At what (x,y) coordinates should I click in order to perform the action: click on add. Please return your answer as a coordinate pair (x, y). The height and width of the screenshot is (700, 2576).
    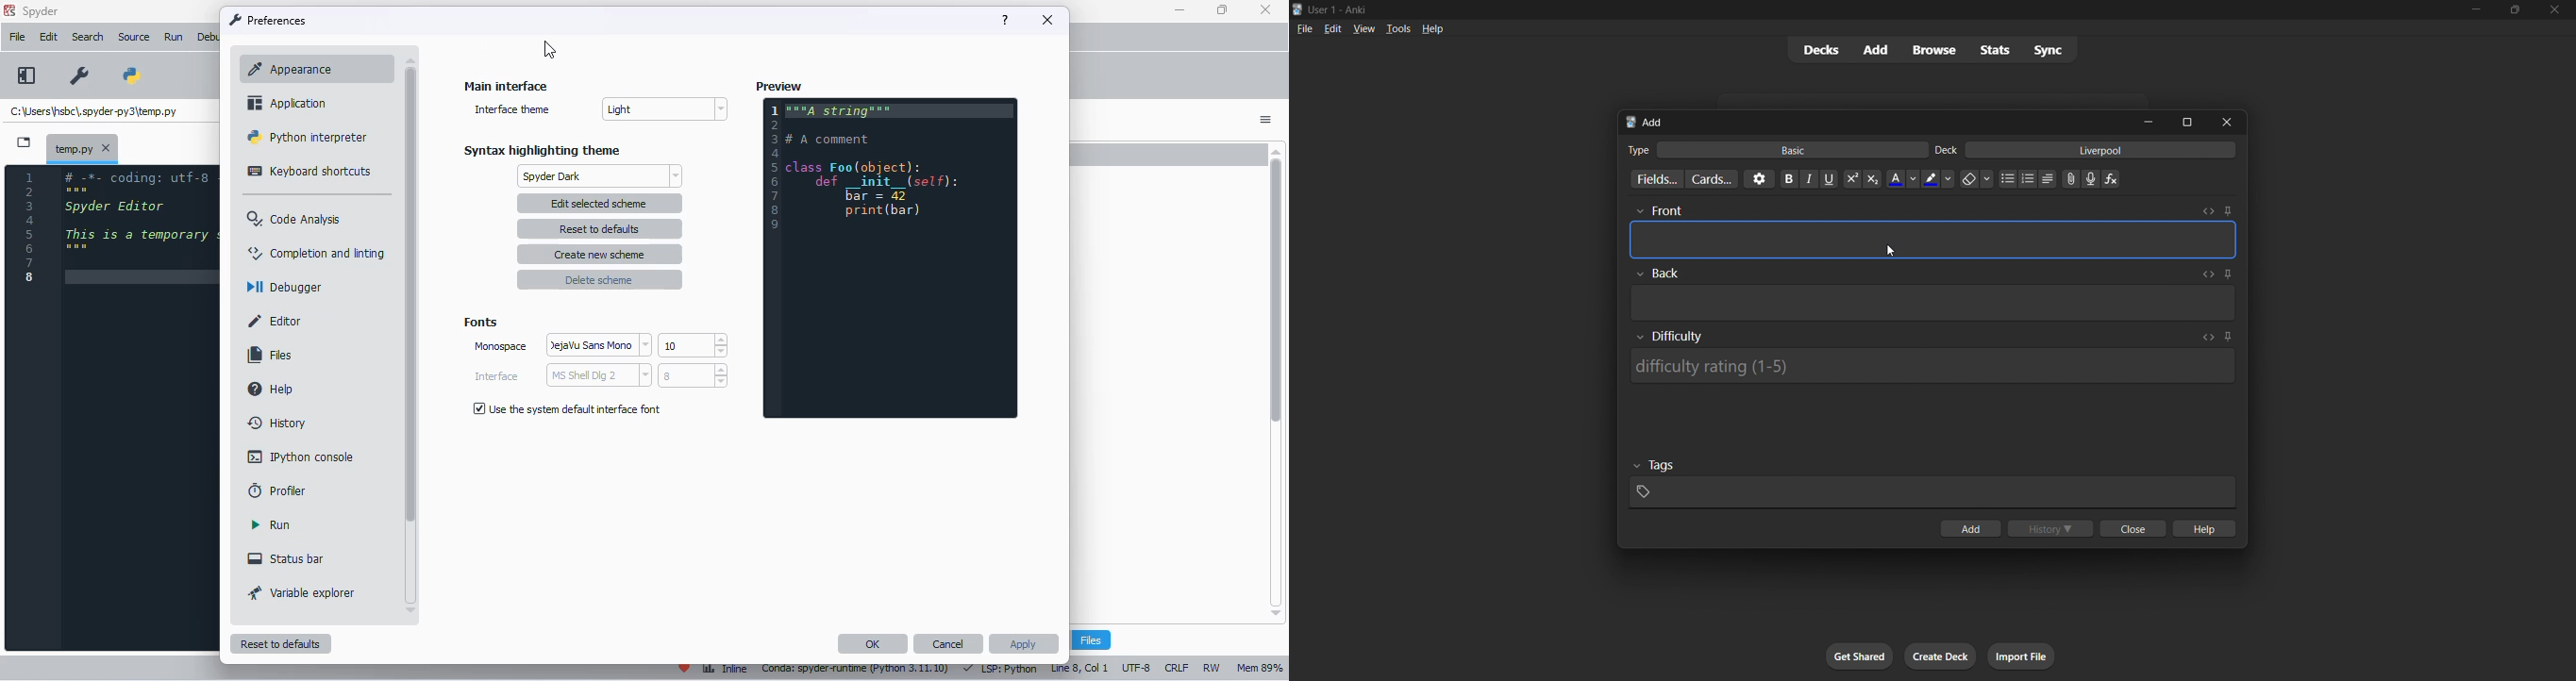
    Looking at the image, I should click on (1877, 50).